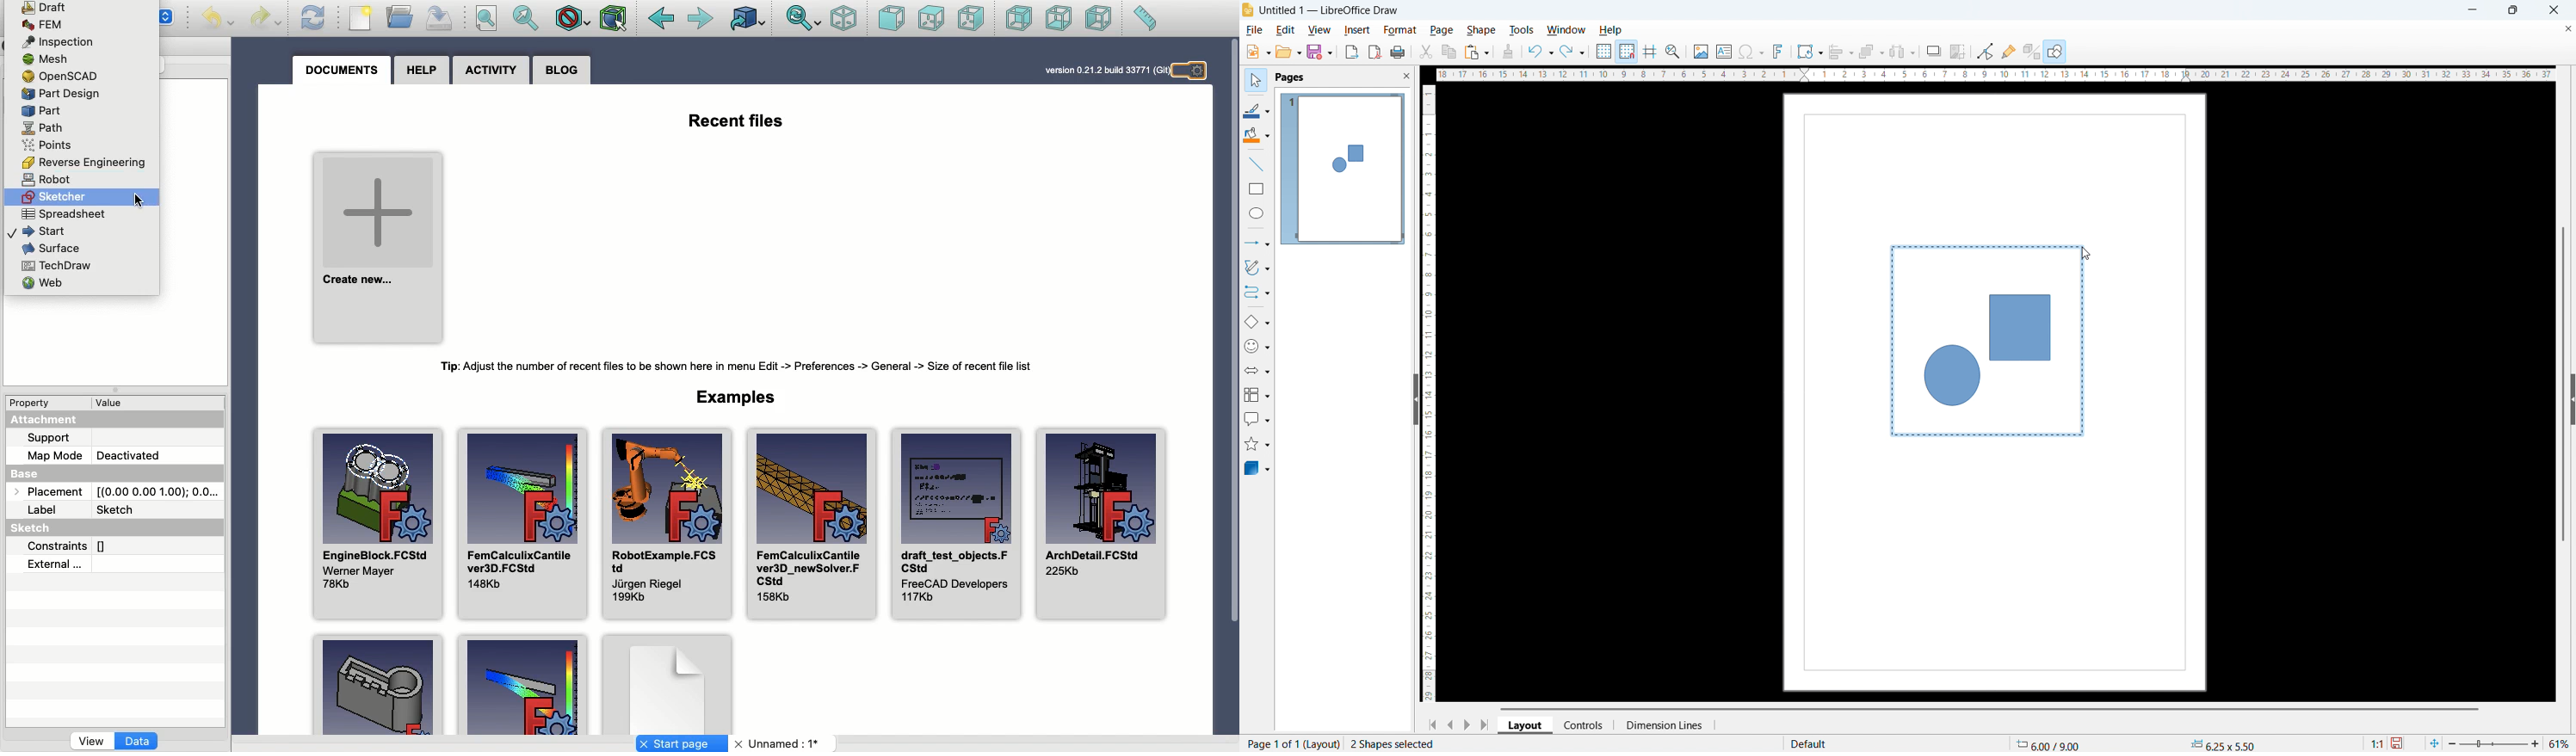  Describe the element at coordinates (2515, 10) in the screenshot. I see `maximize` at that location.